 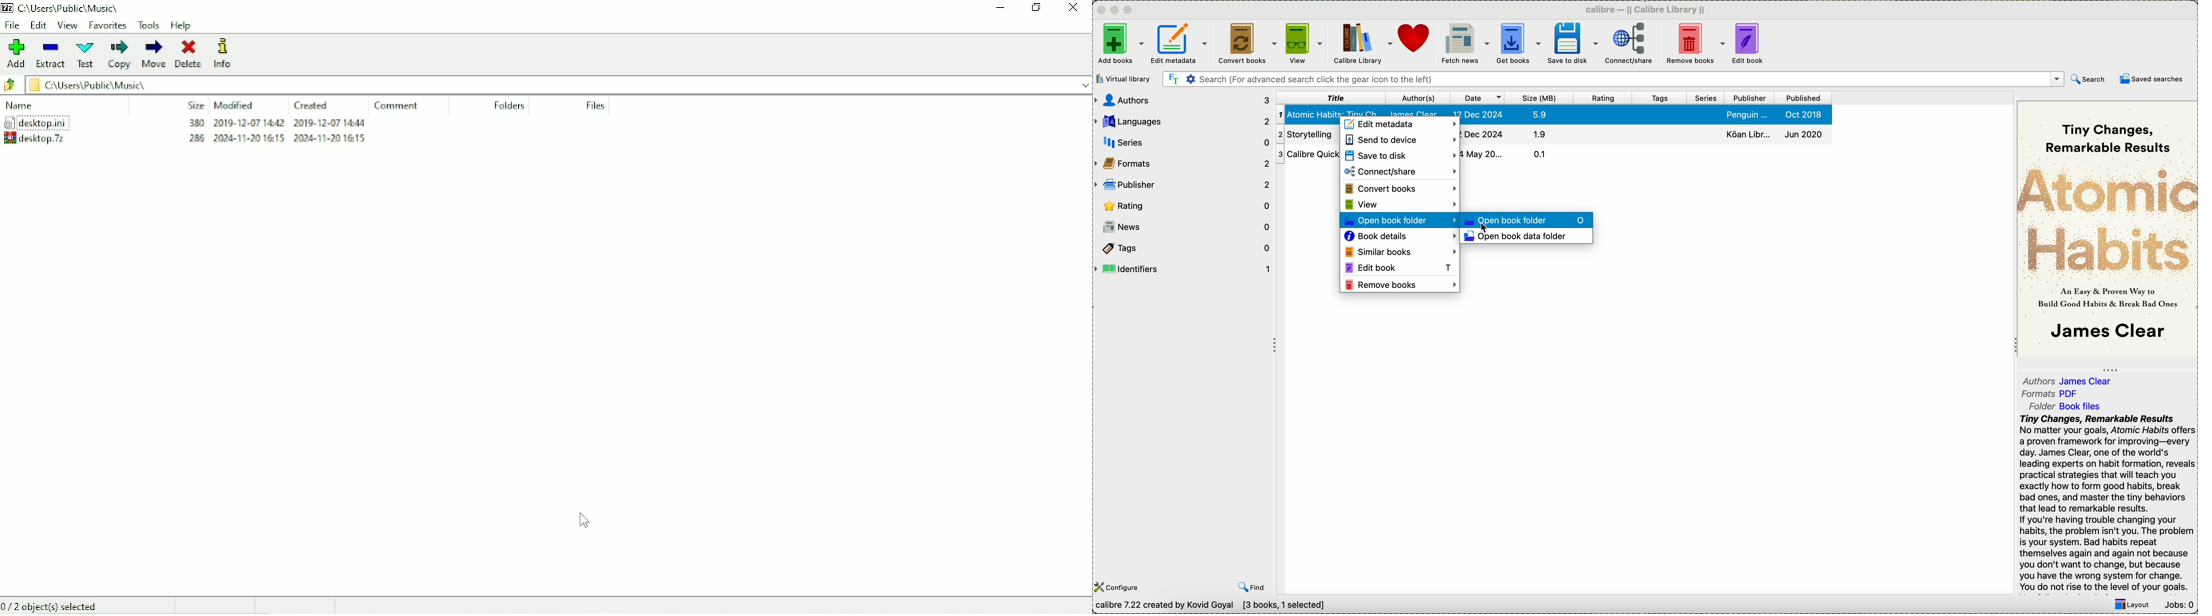 What do you see at coordinates (1400, 155) in the screenshot?
I see `save to disk` at bounding box center [1400, 155].